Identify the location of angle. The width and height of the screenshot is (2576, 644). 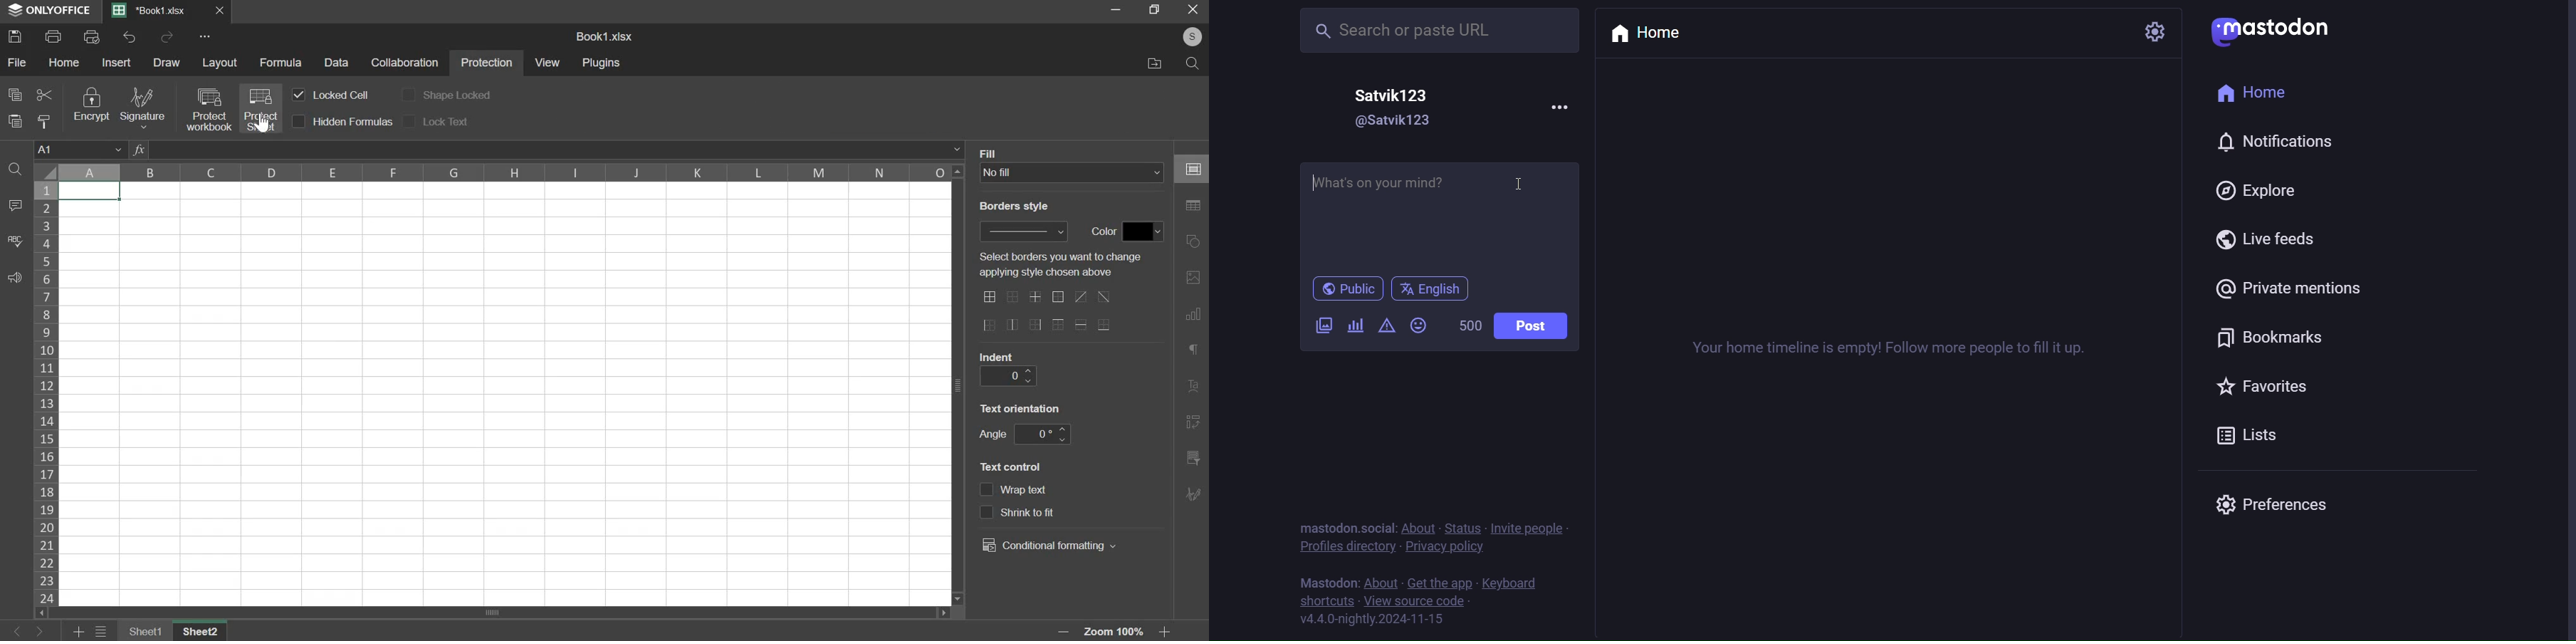
(1041, 435).